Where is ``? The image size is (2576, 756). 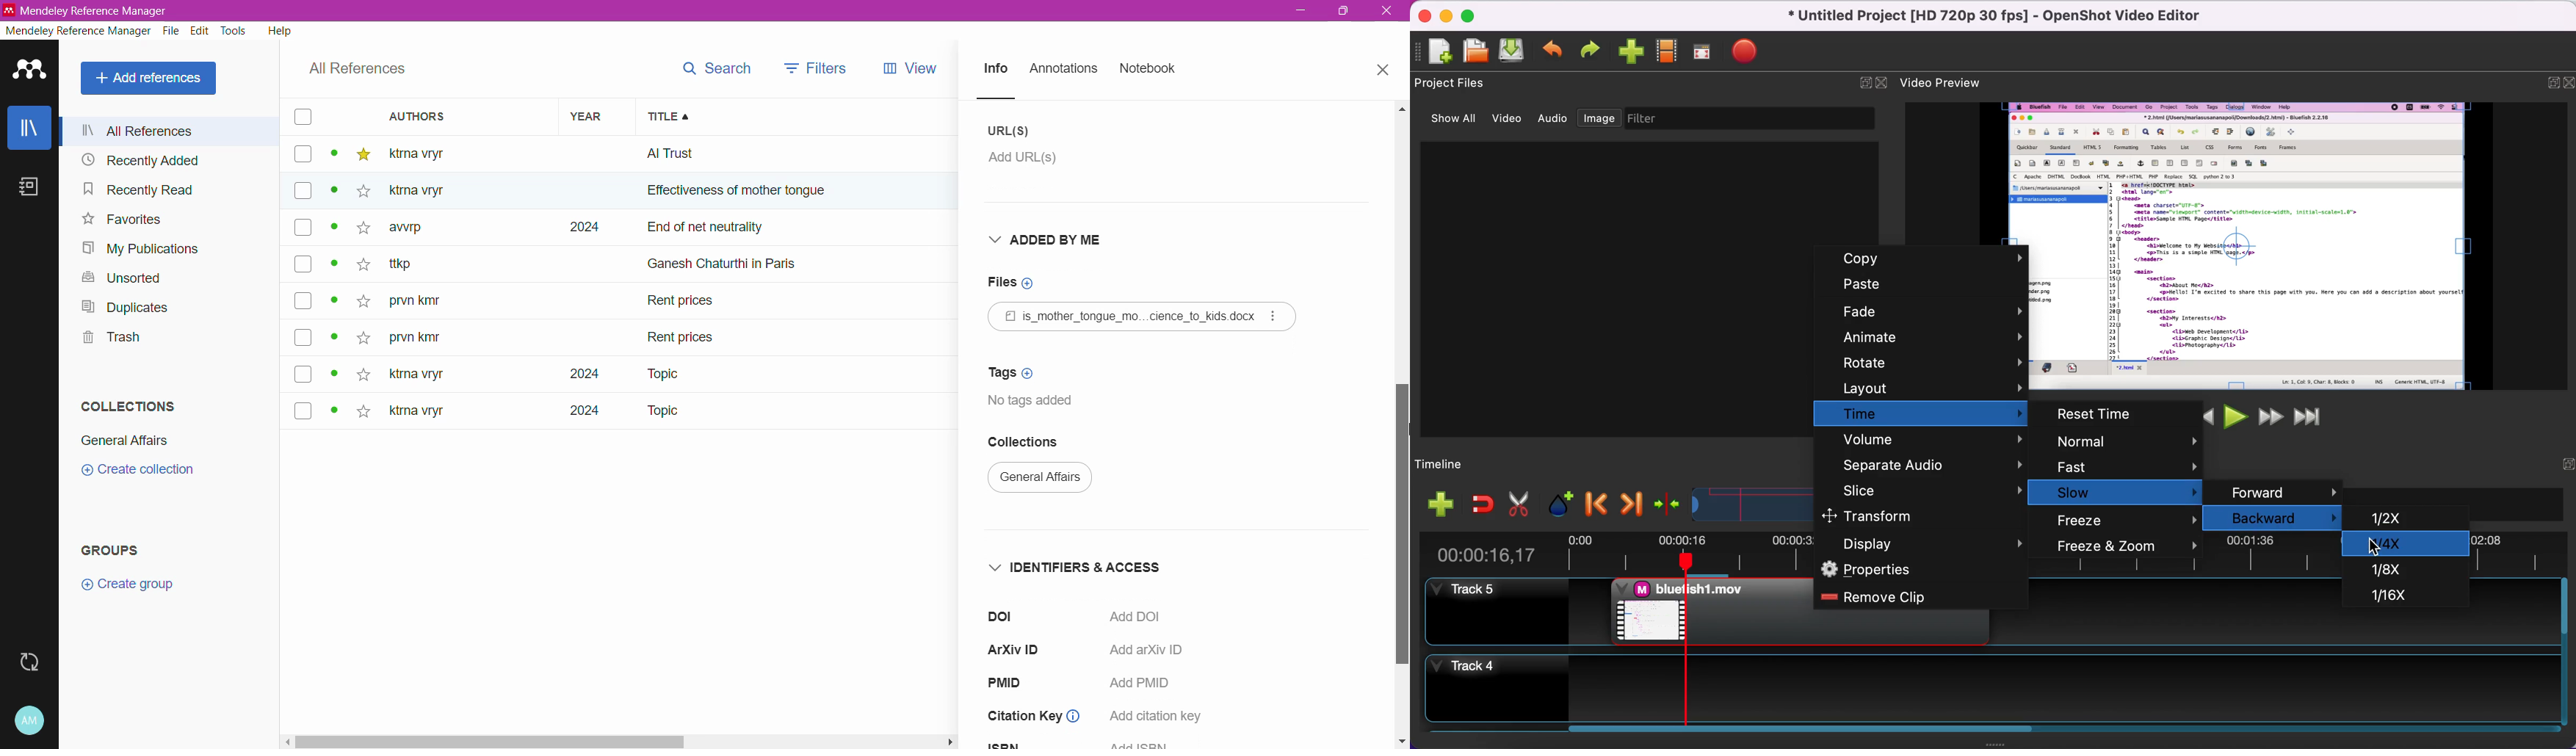
 is located at coordinates (1004, 616).